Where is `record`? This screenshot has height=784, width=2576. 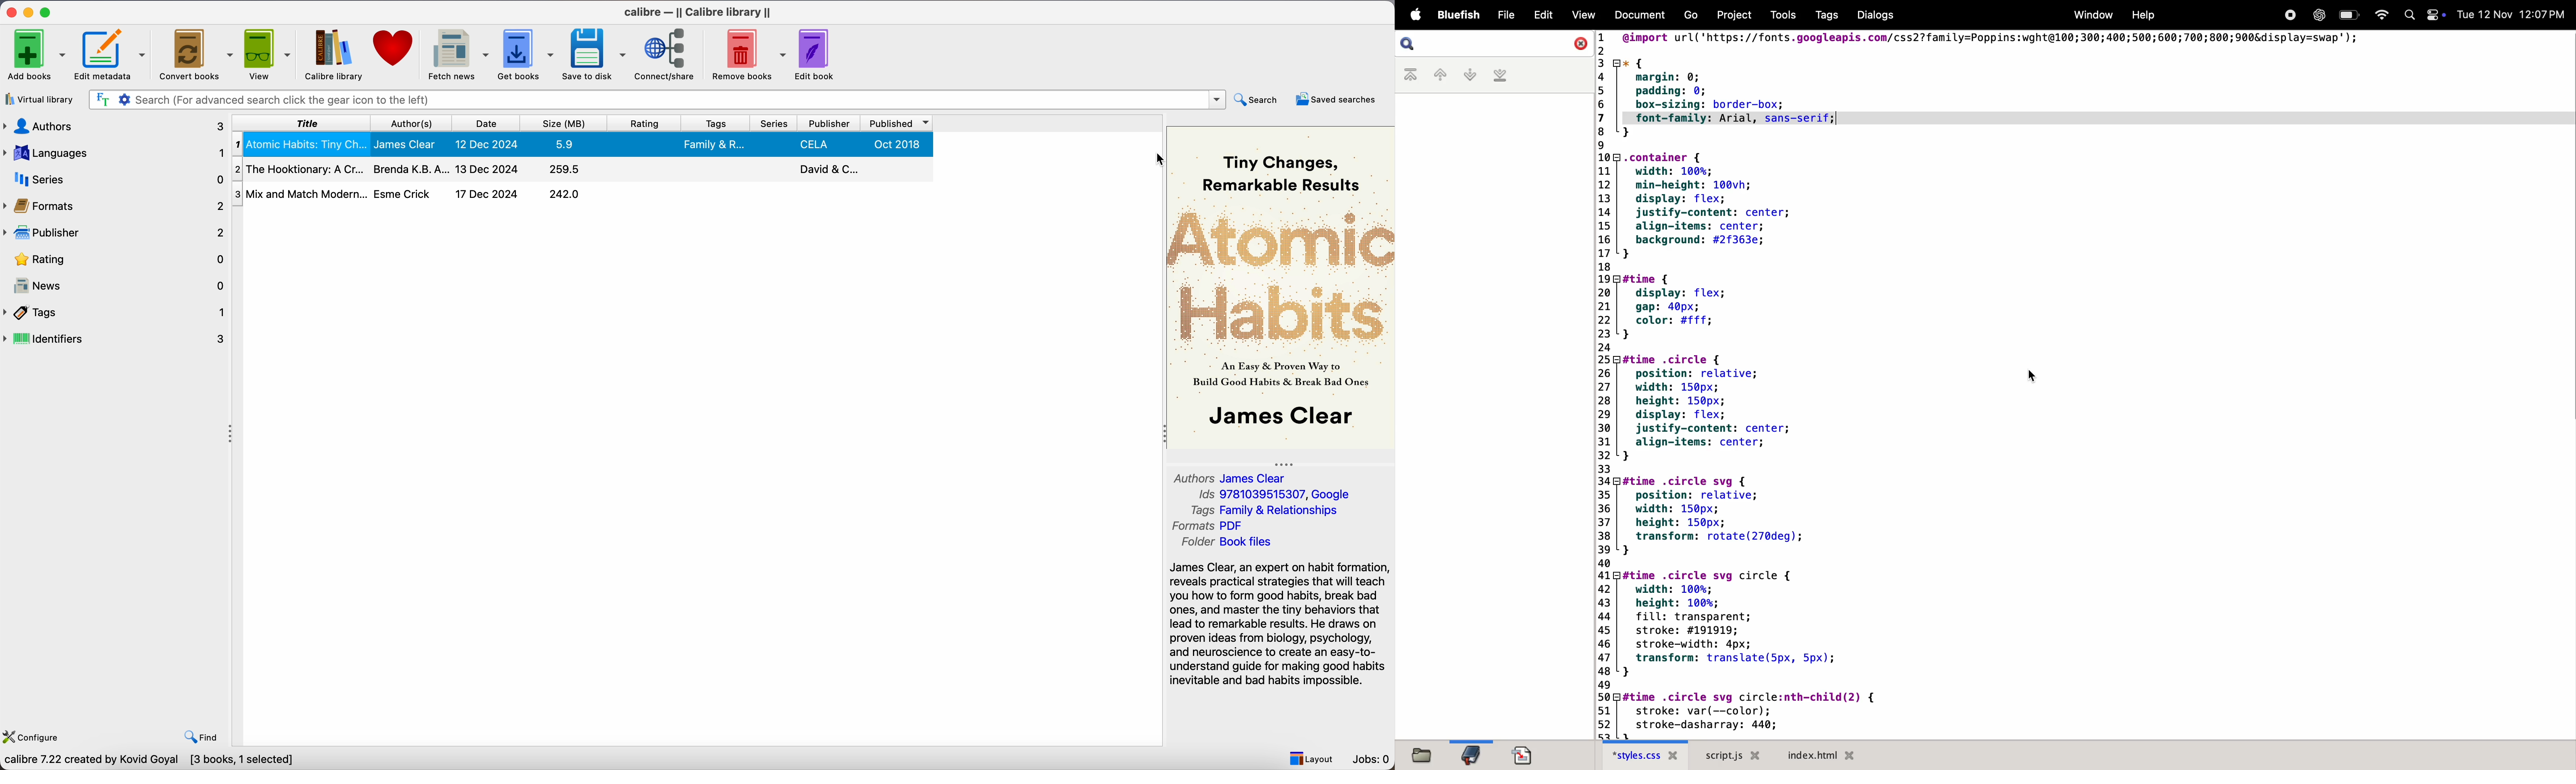 record is located at coordinates (2290, 14).